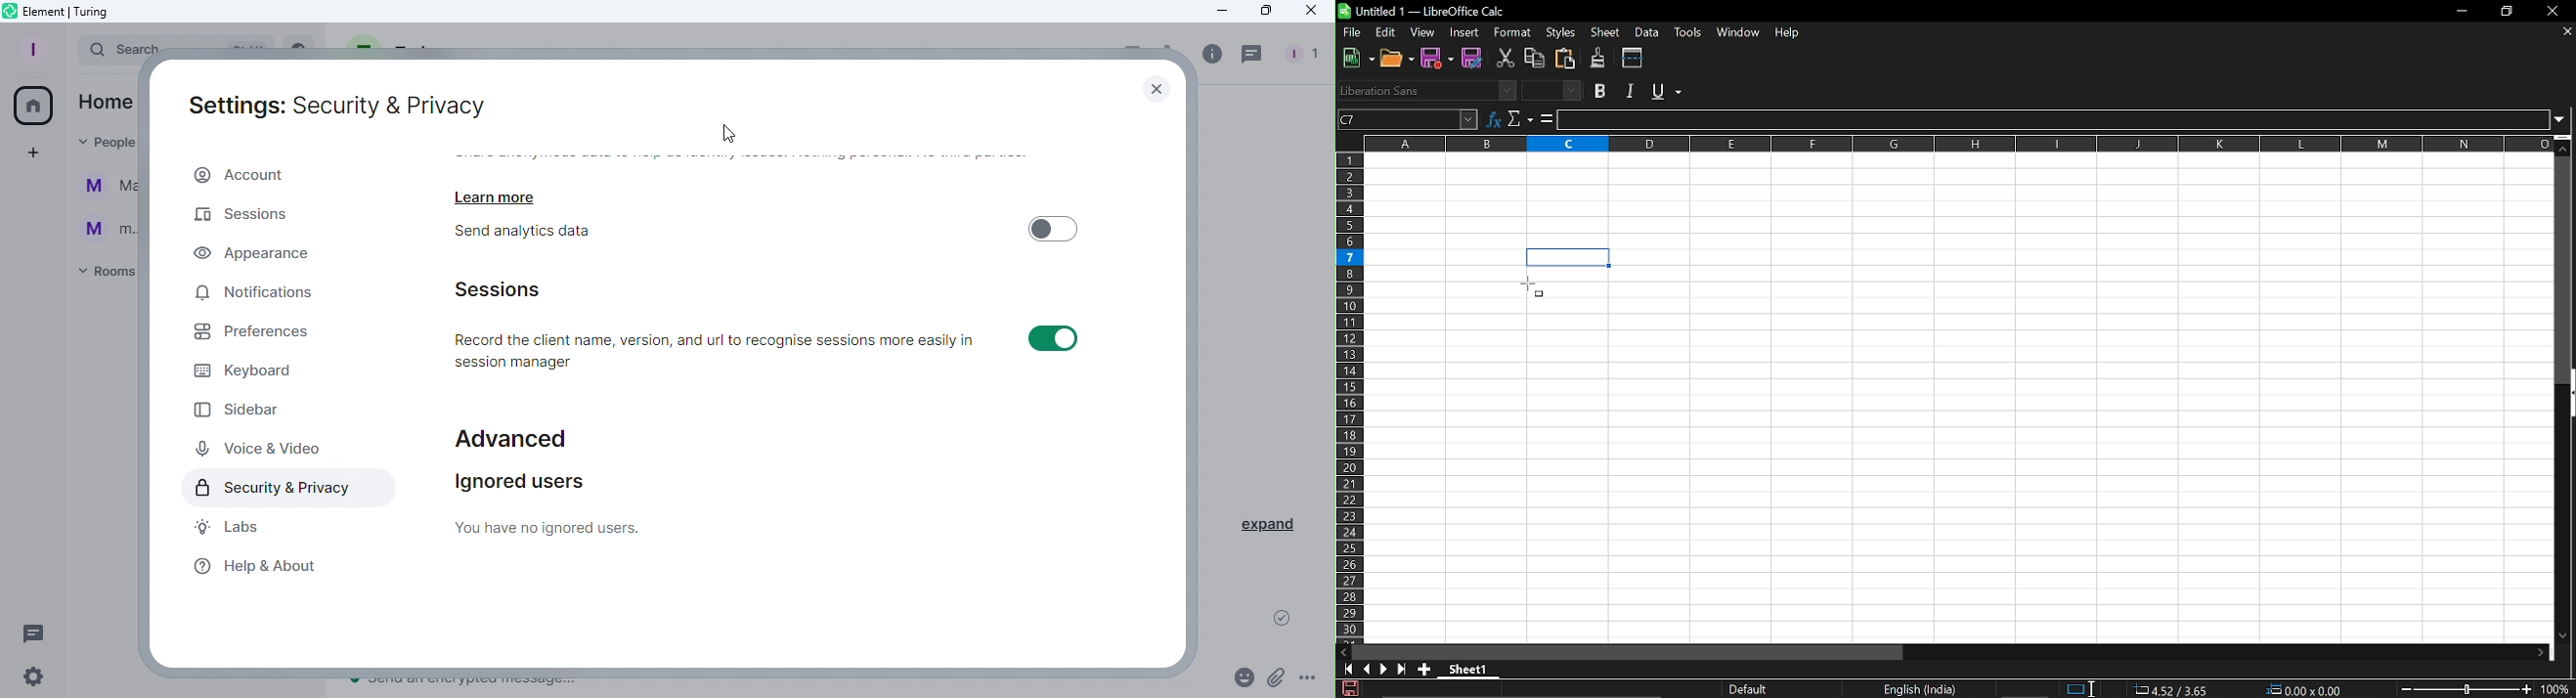 The image size is (2576, 700). Describe the element at coordinates (2088, 444) in the screenshot. I see `Fillable cells` at that location.